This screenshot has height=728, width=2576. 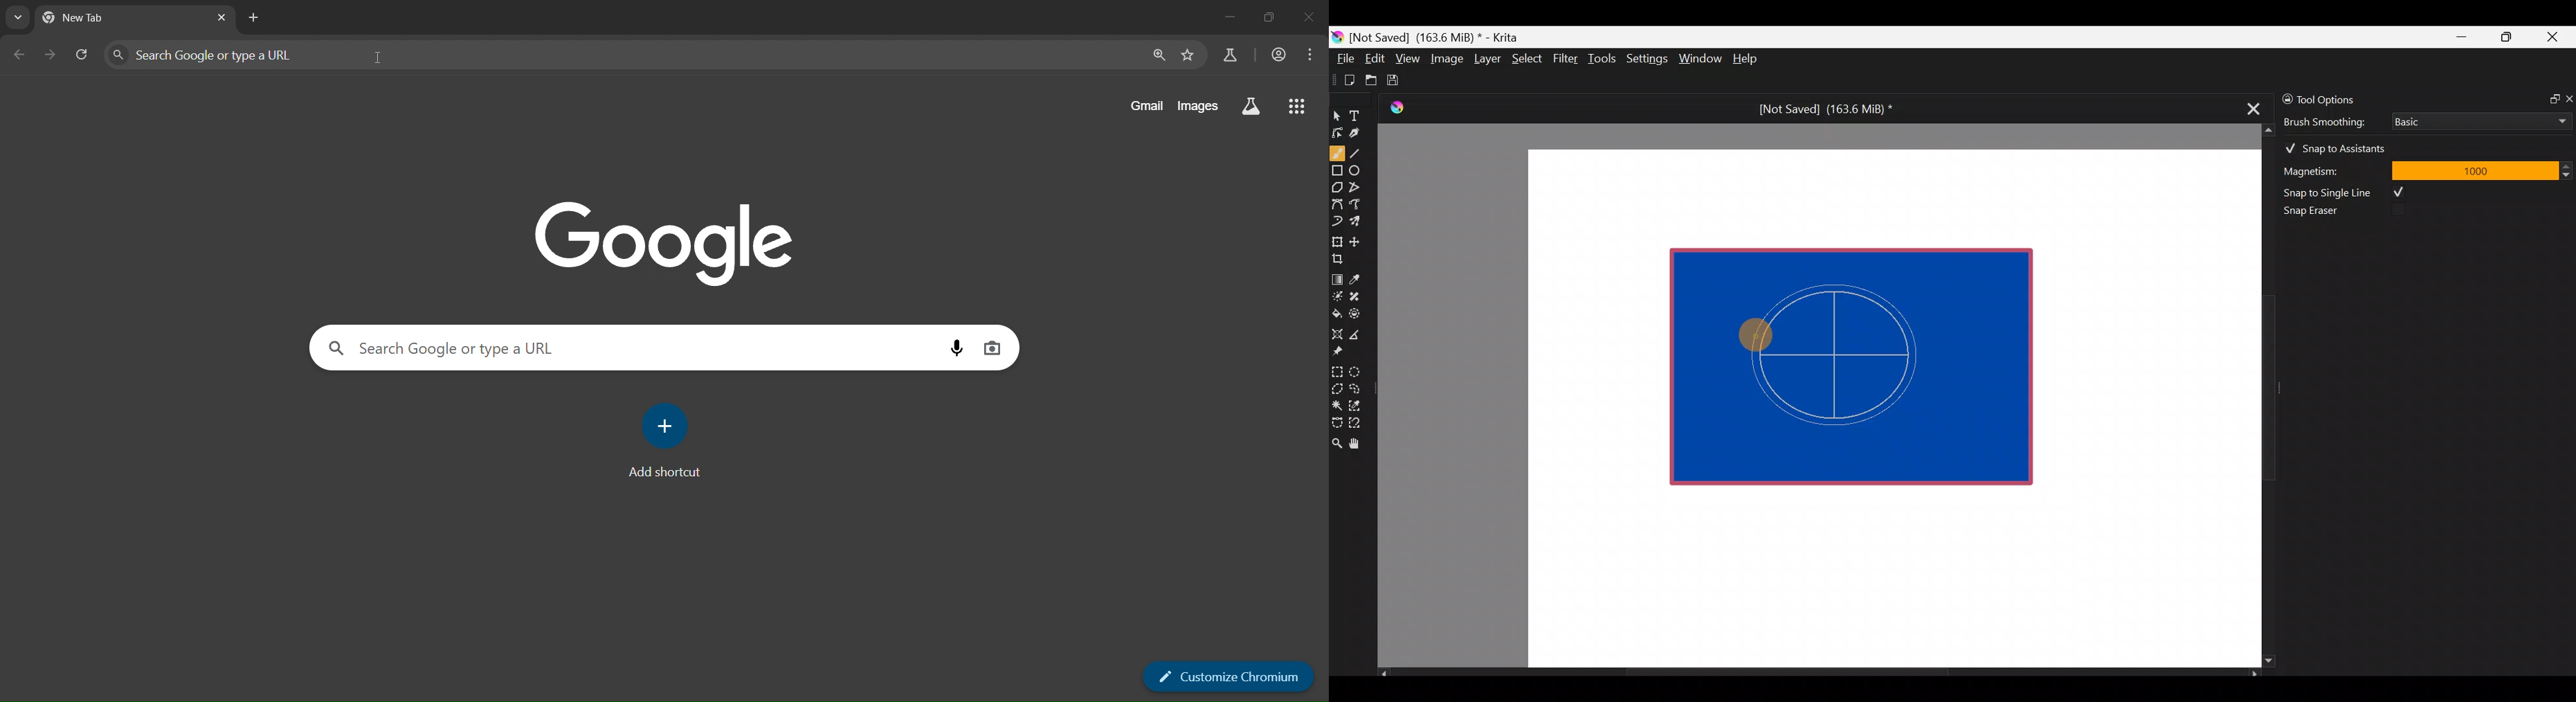 I want to click on Close docker, so click(x=2569, y=98).